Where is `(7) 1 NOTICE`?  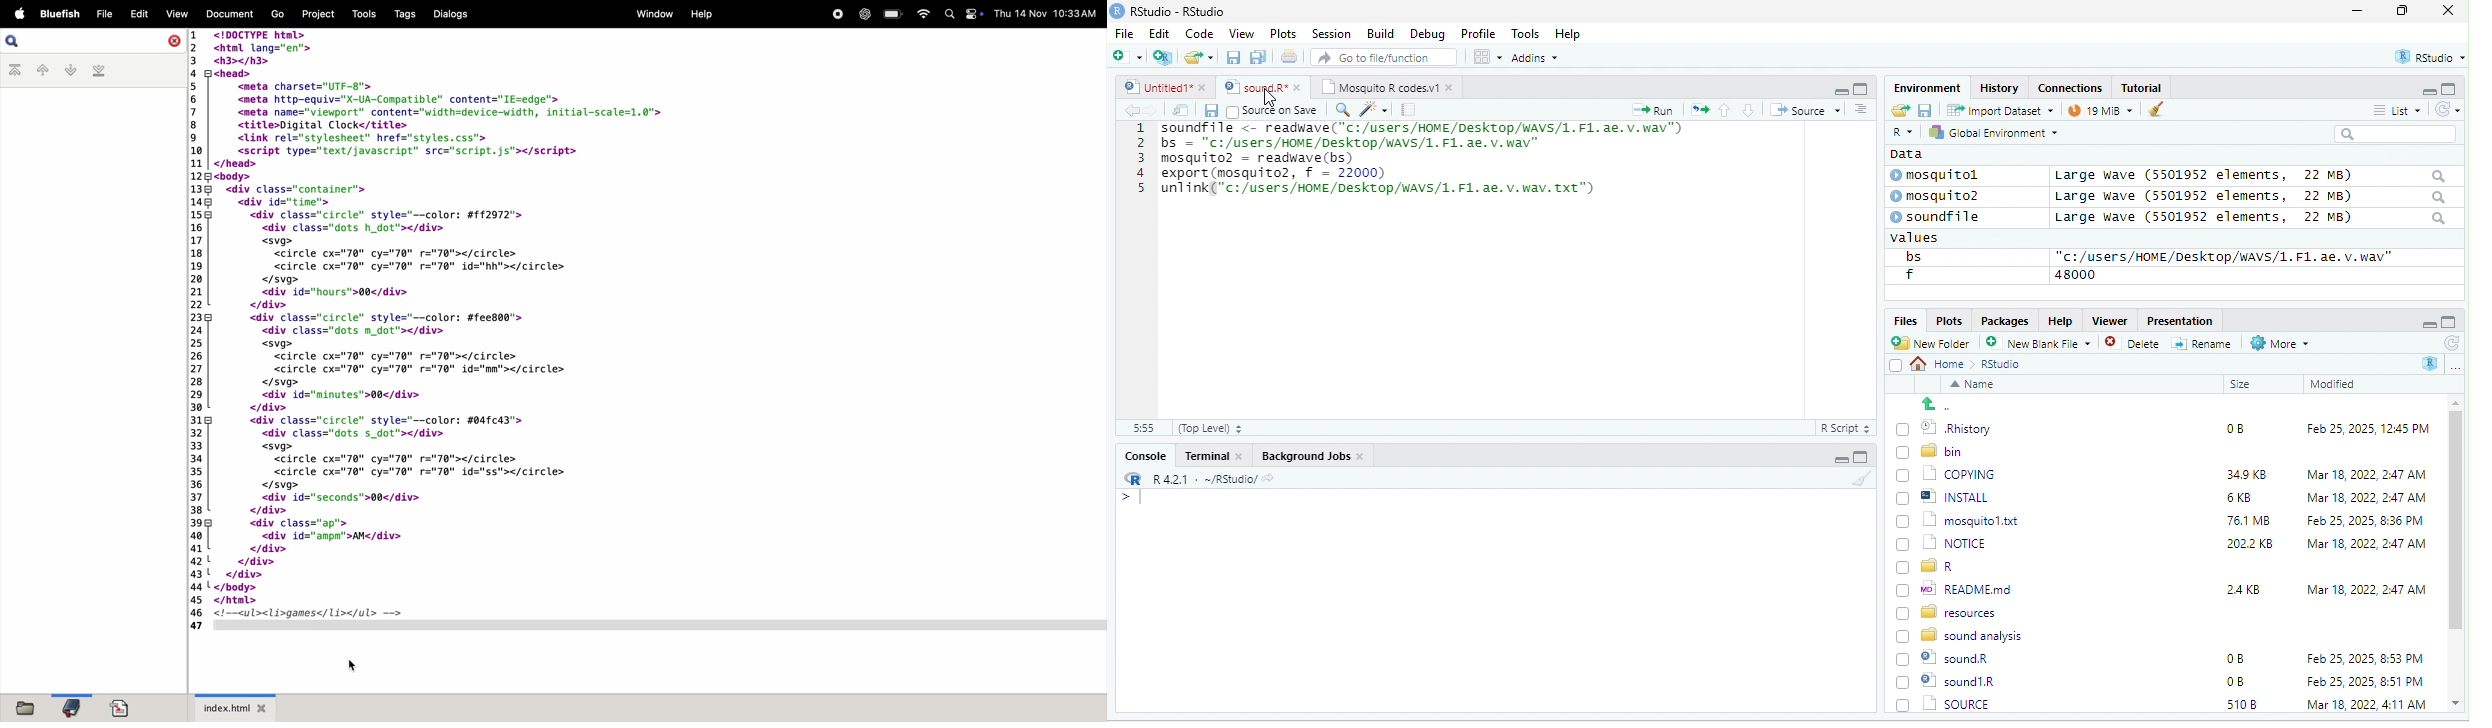 (7) 1 NOTICE is located at coordinates (1939, 544).